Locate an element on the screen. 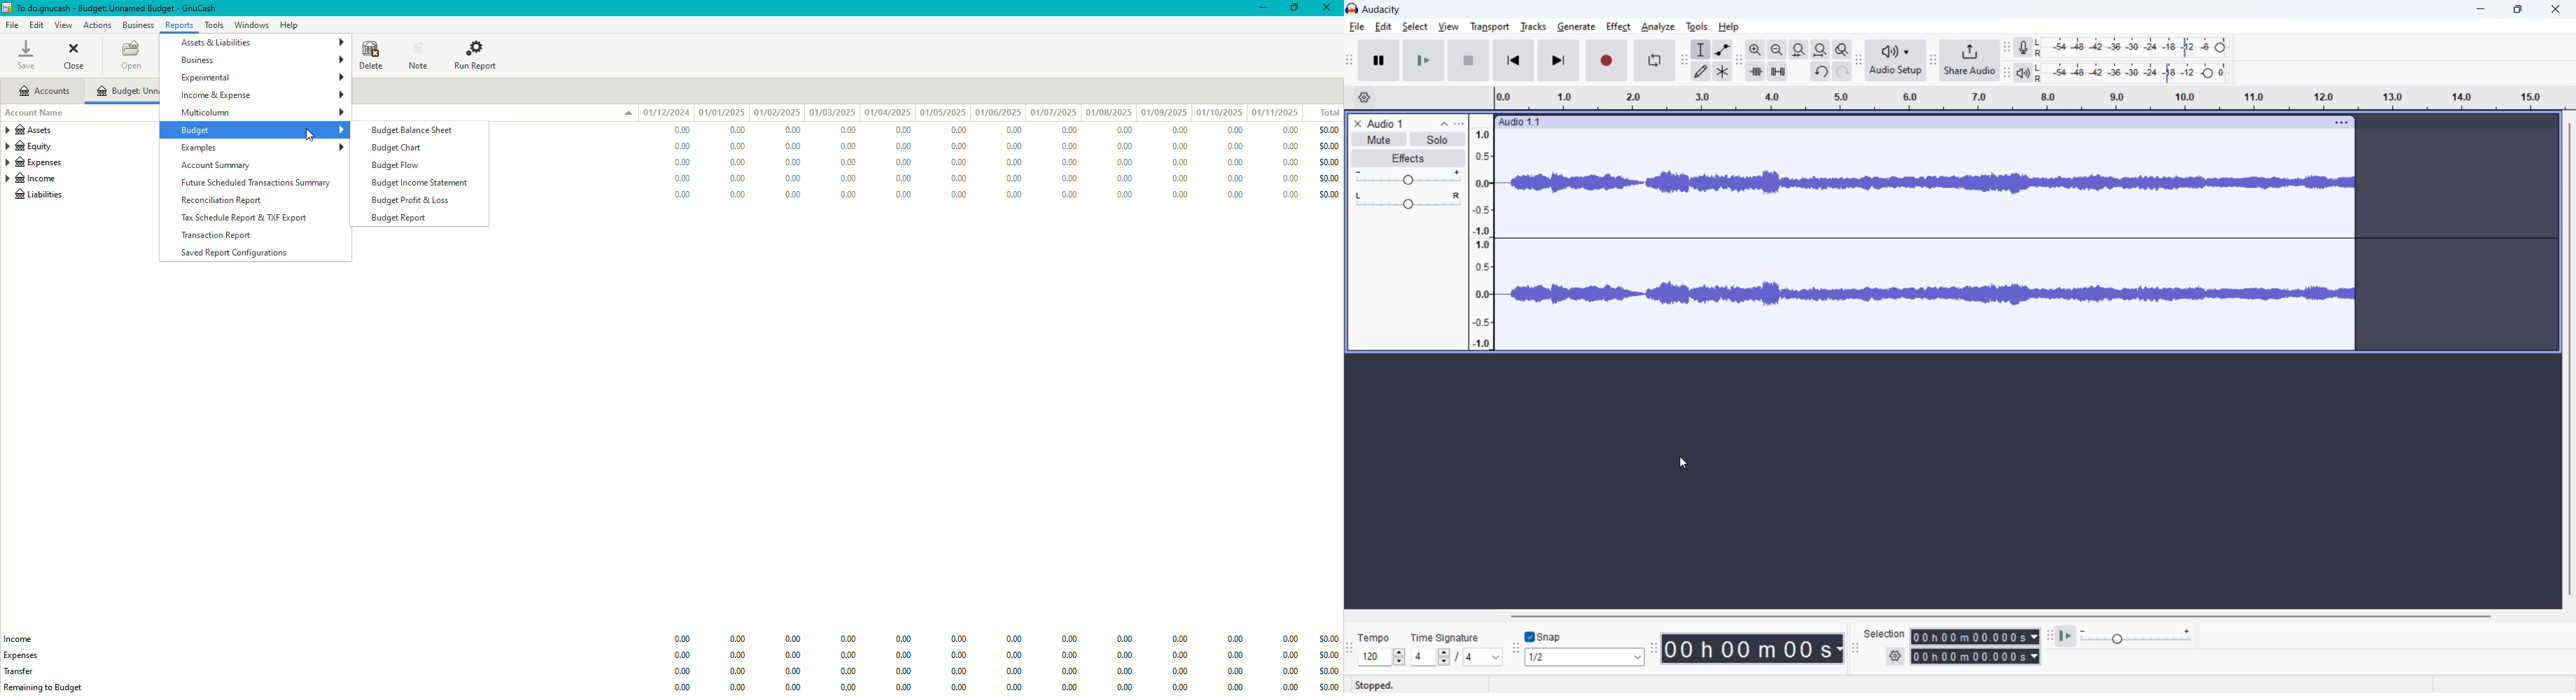 This screenshot has height=700, width=2576. selection tool is located at coordinates (1701, 49).